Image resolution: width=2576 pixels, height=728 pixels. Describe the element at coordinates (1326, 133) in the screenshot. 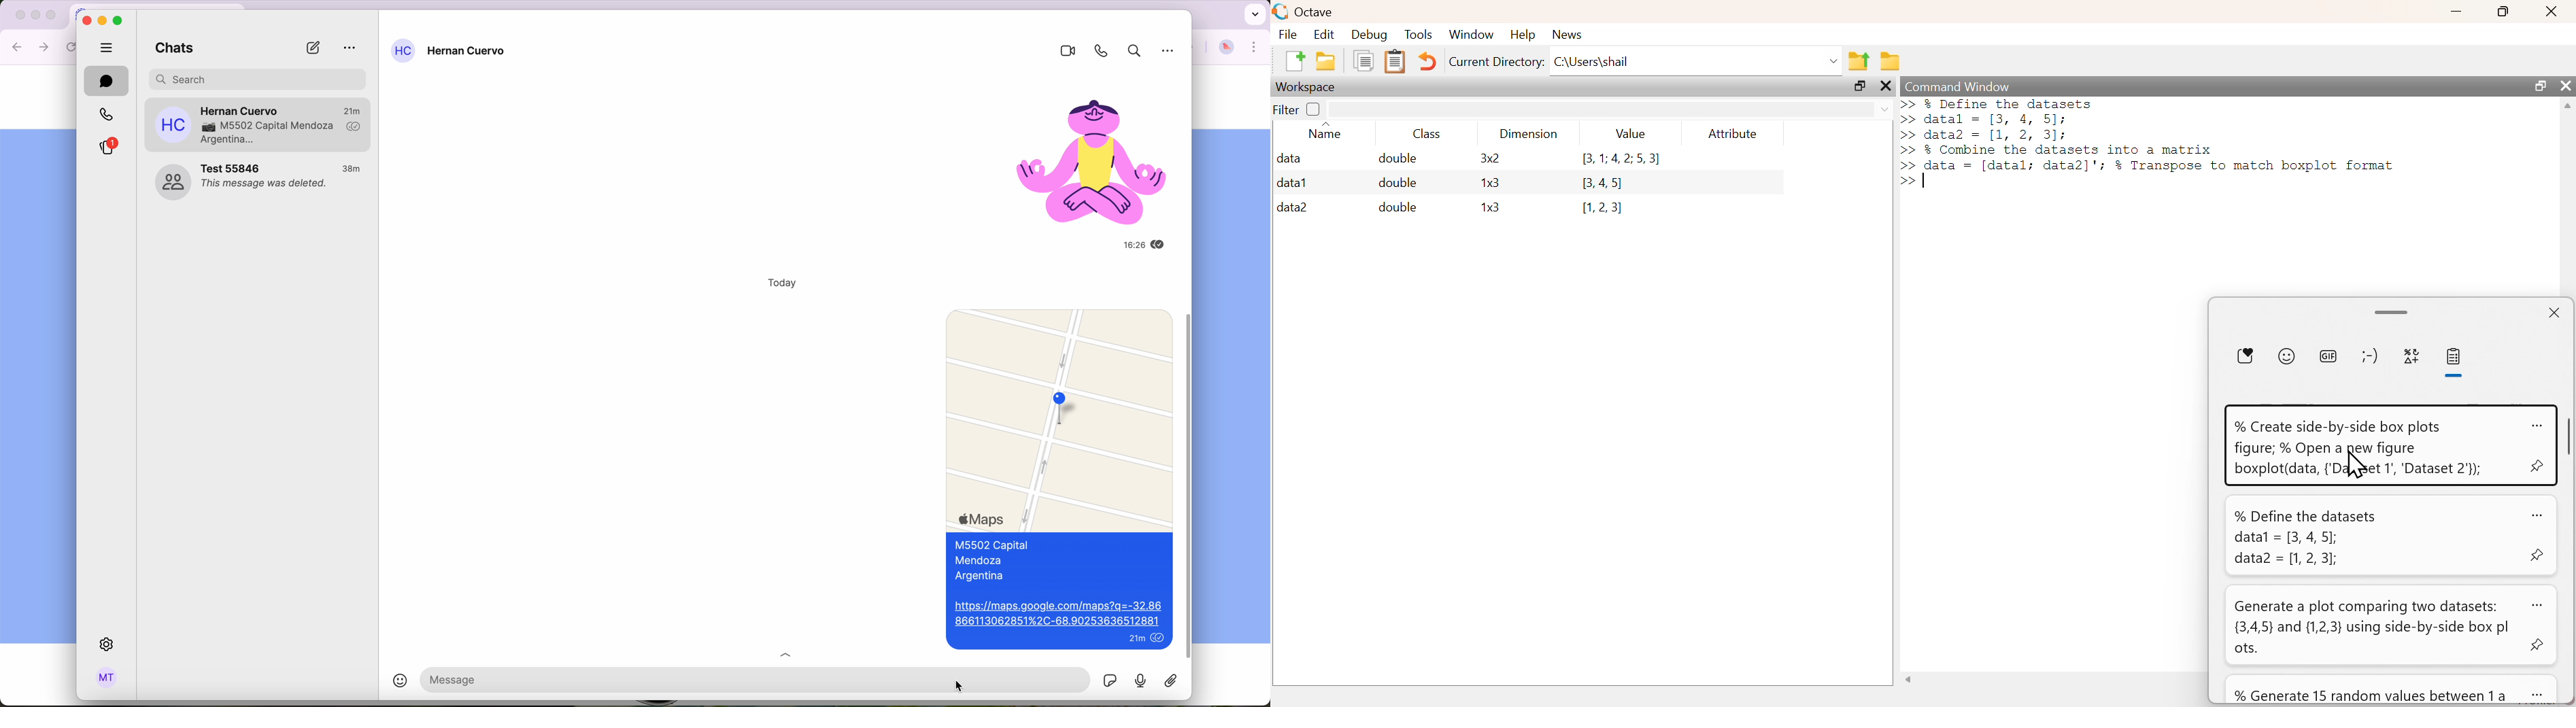

I see `Name` at that location.